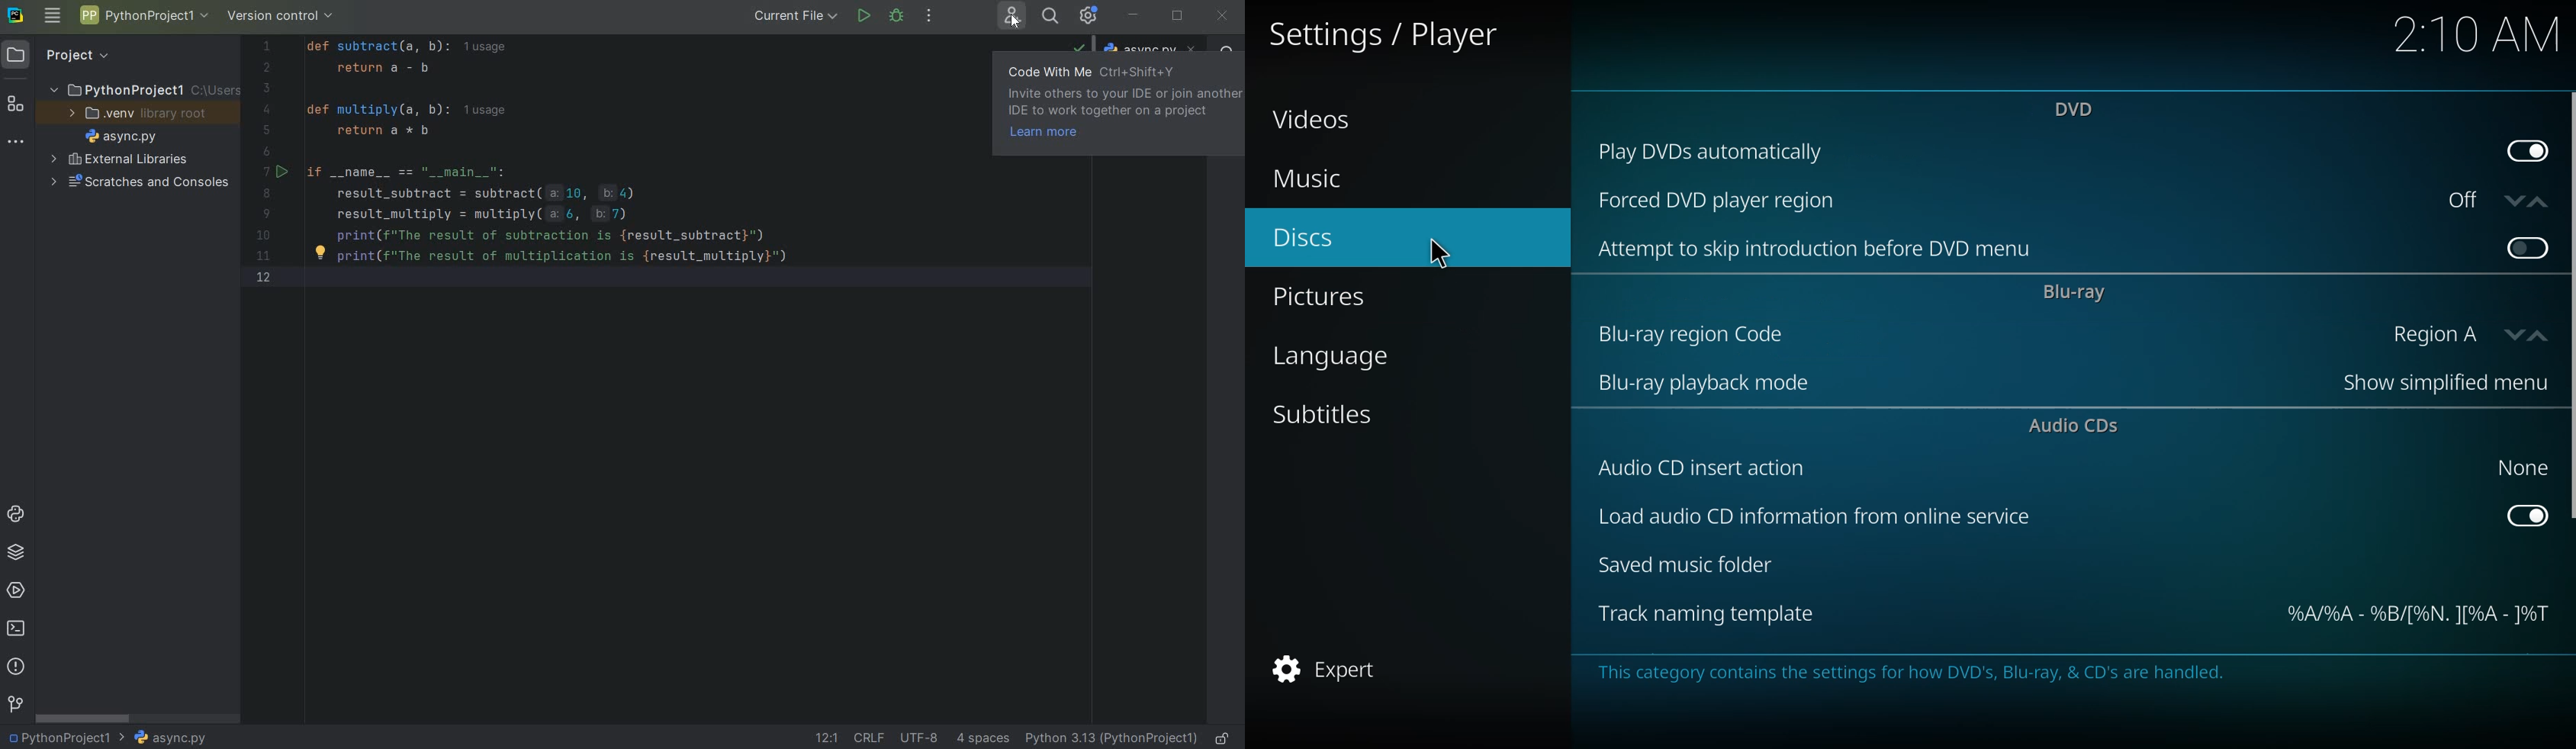 This screenshot has height=756, width=2576. Describe the element at coordinates (2437, 381) in the screenshot. I see `show simplified menu` at that location.